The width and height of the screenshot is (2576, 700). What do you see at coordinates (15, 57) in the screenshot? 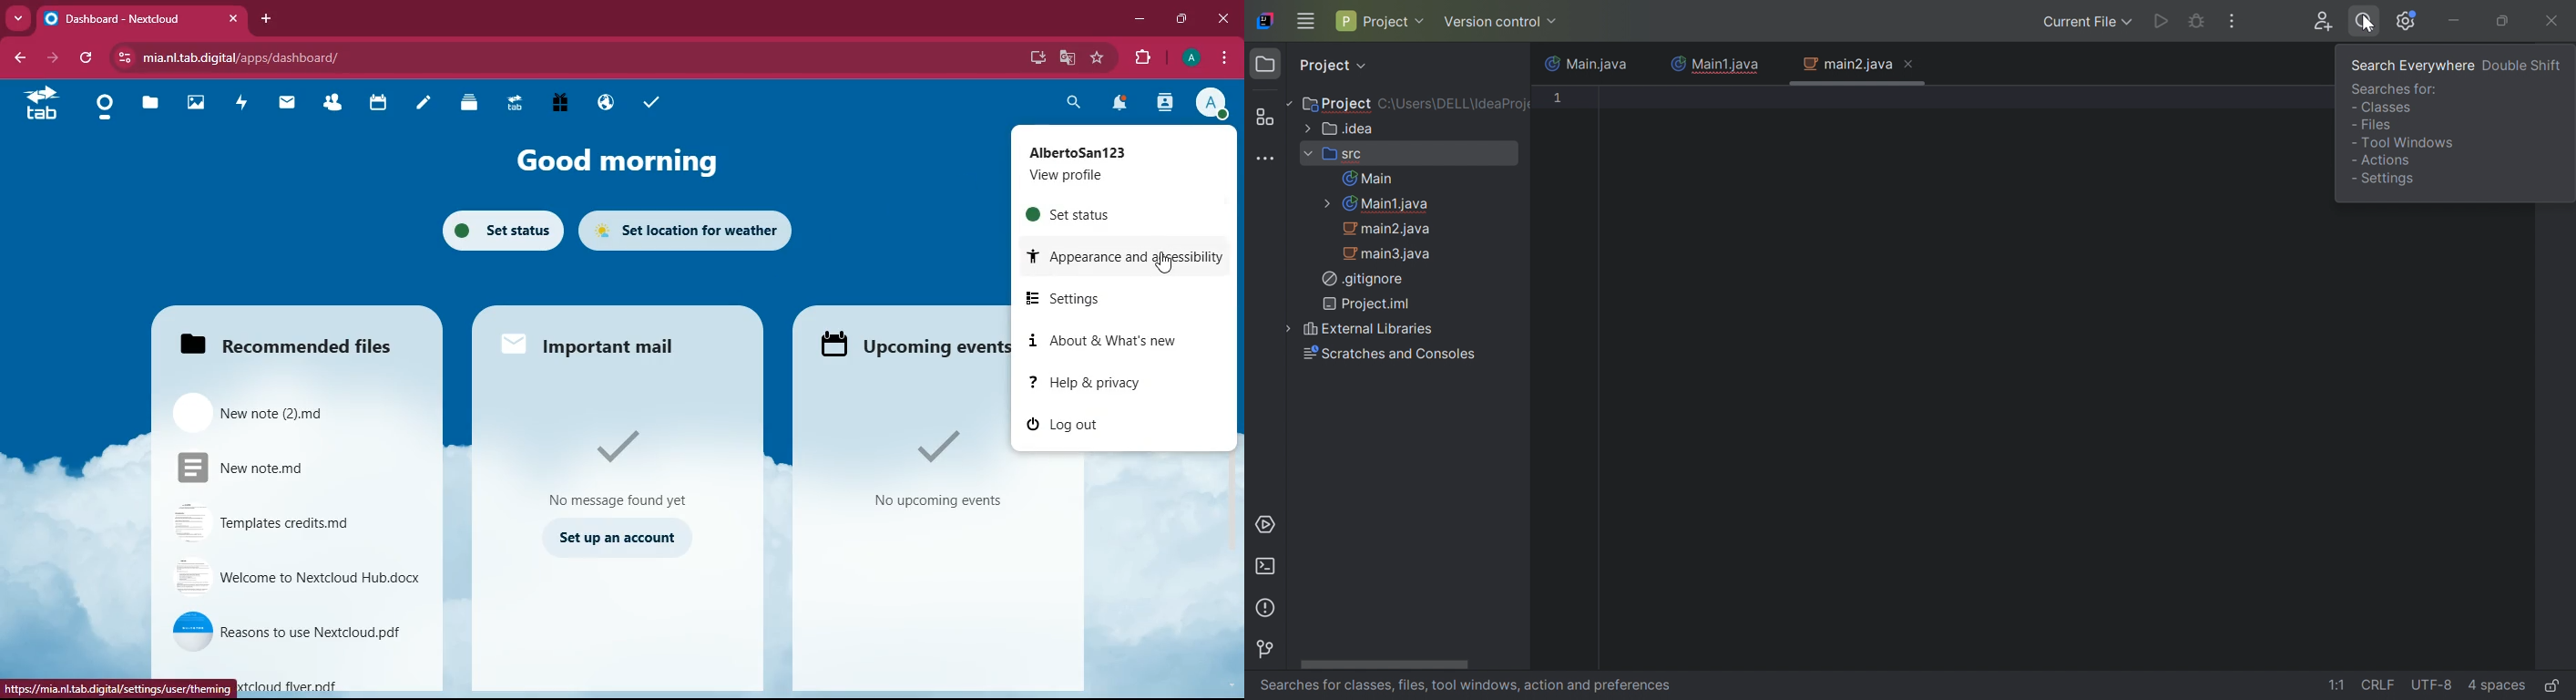
I see `back` at bounding box center [15, 57].